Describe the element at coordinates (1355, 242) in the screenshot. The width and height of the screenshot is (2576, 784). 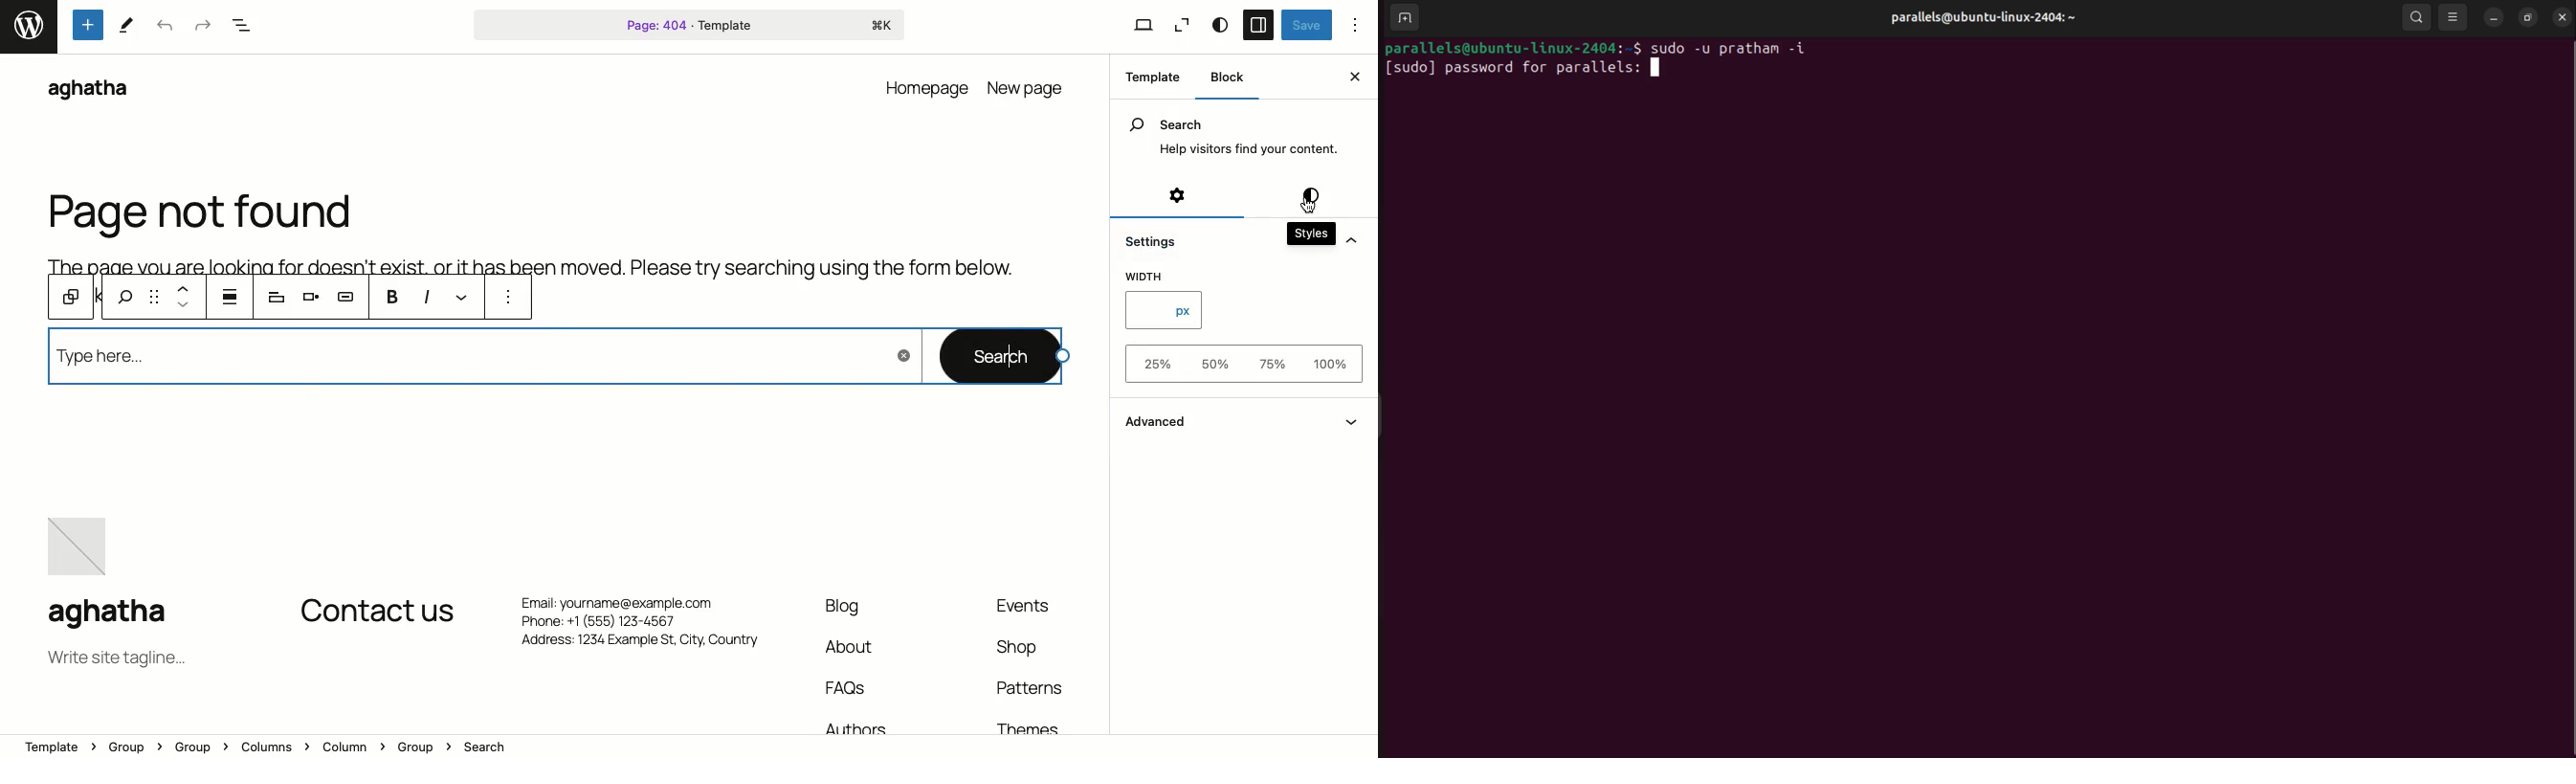
I see `Hide` at that location.